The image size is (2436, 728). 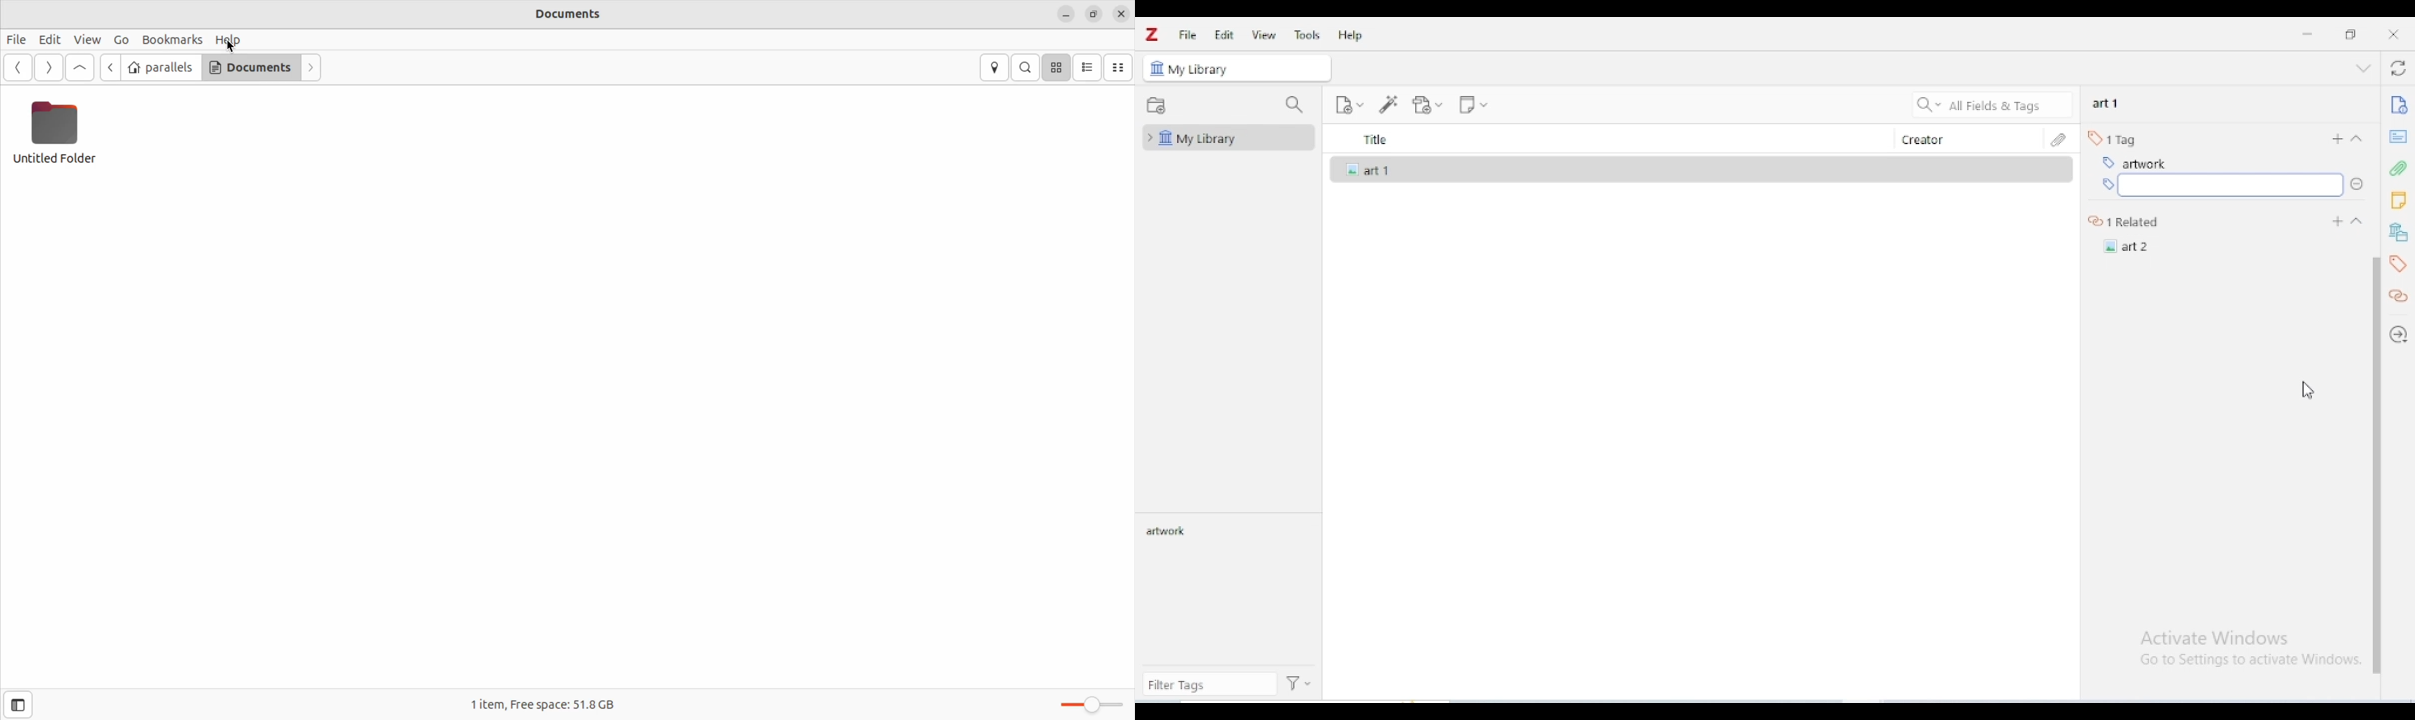 I want to click on Add, so click(x=2338, y=222).